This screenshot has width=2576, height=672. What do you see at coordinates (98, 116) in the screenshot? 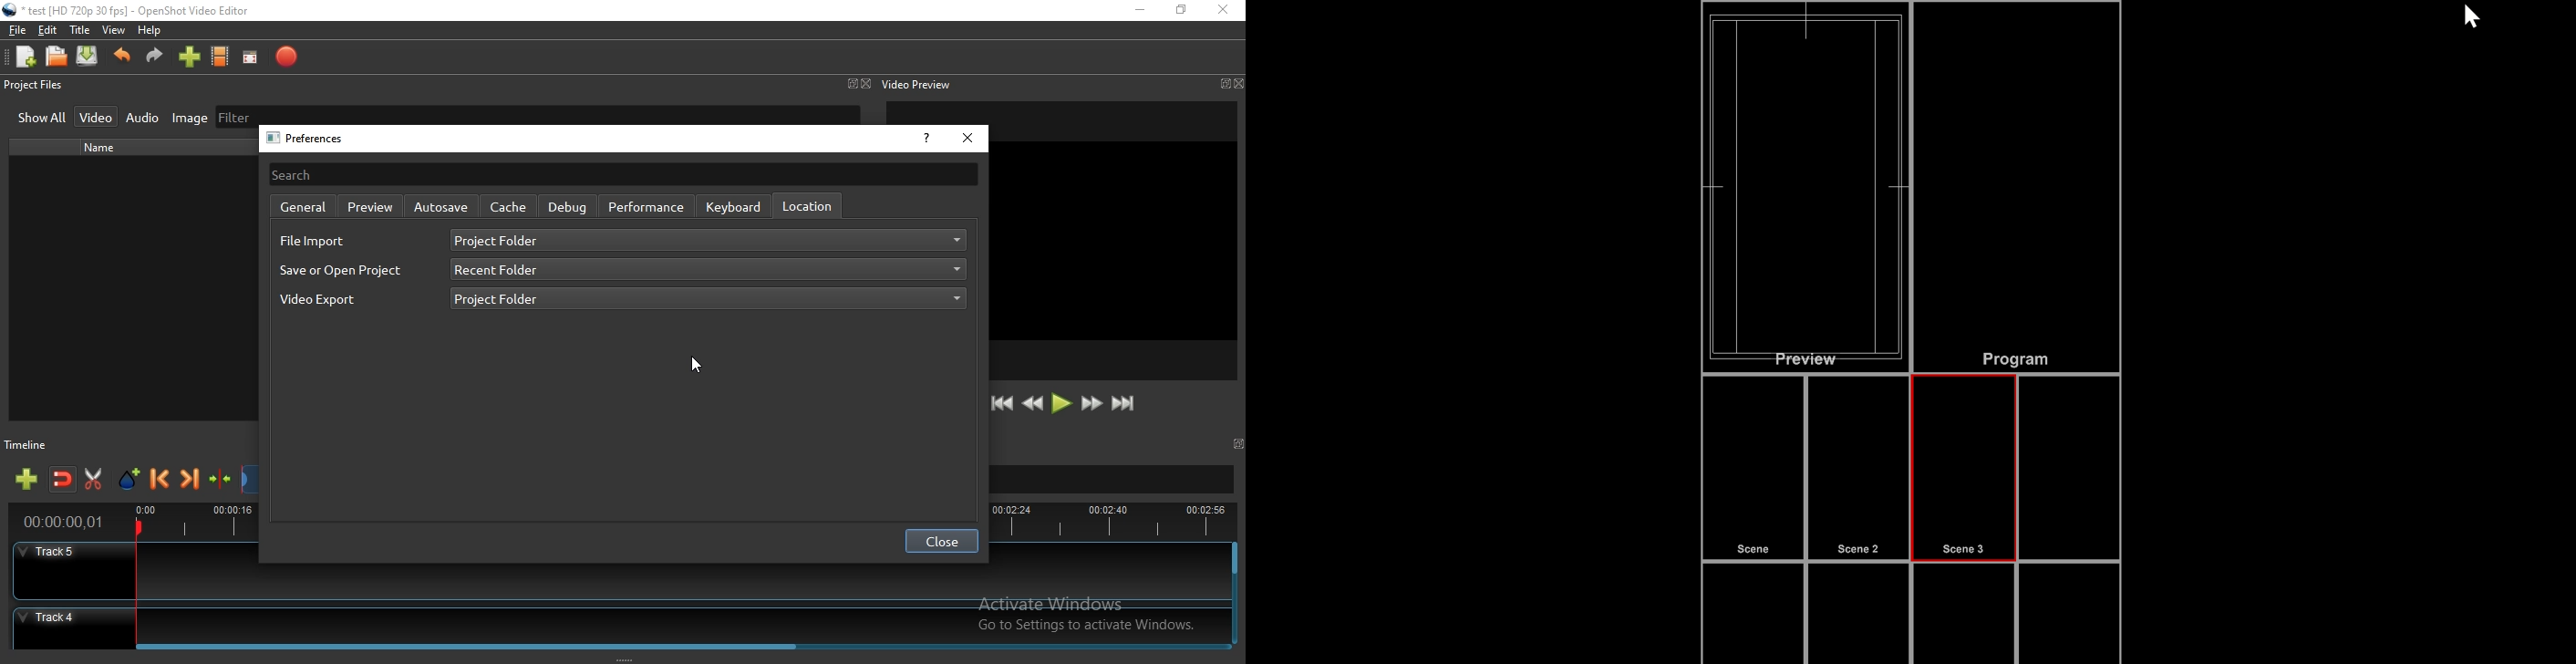
I see `Video` at bounding box center [98, 116].